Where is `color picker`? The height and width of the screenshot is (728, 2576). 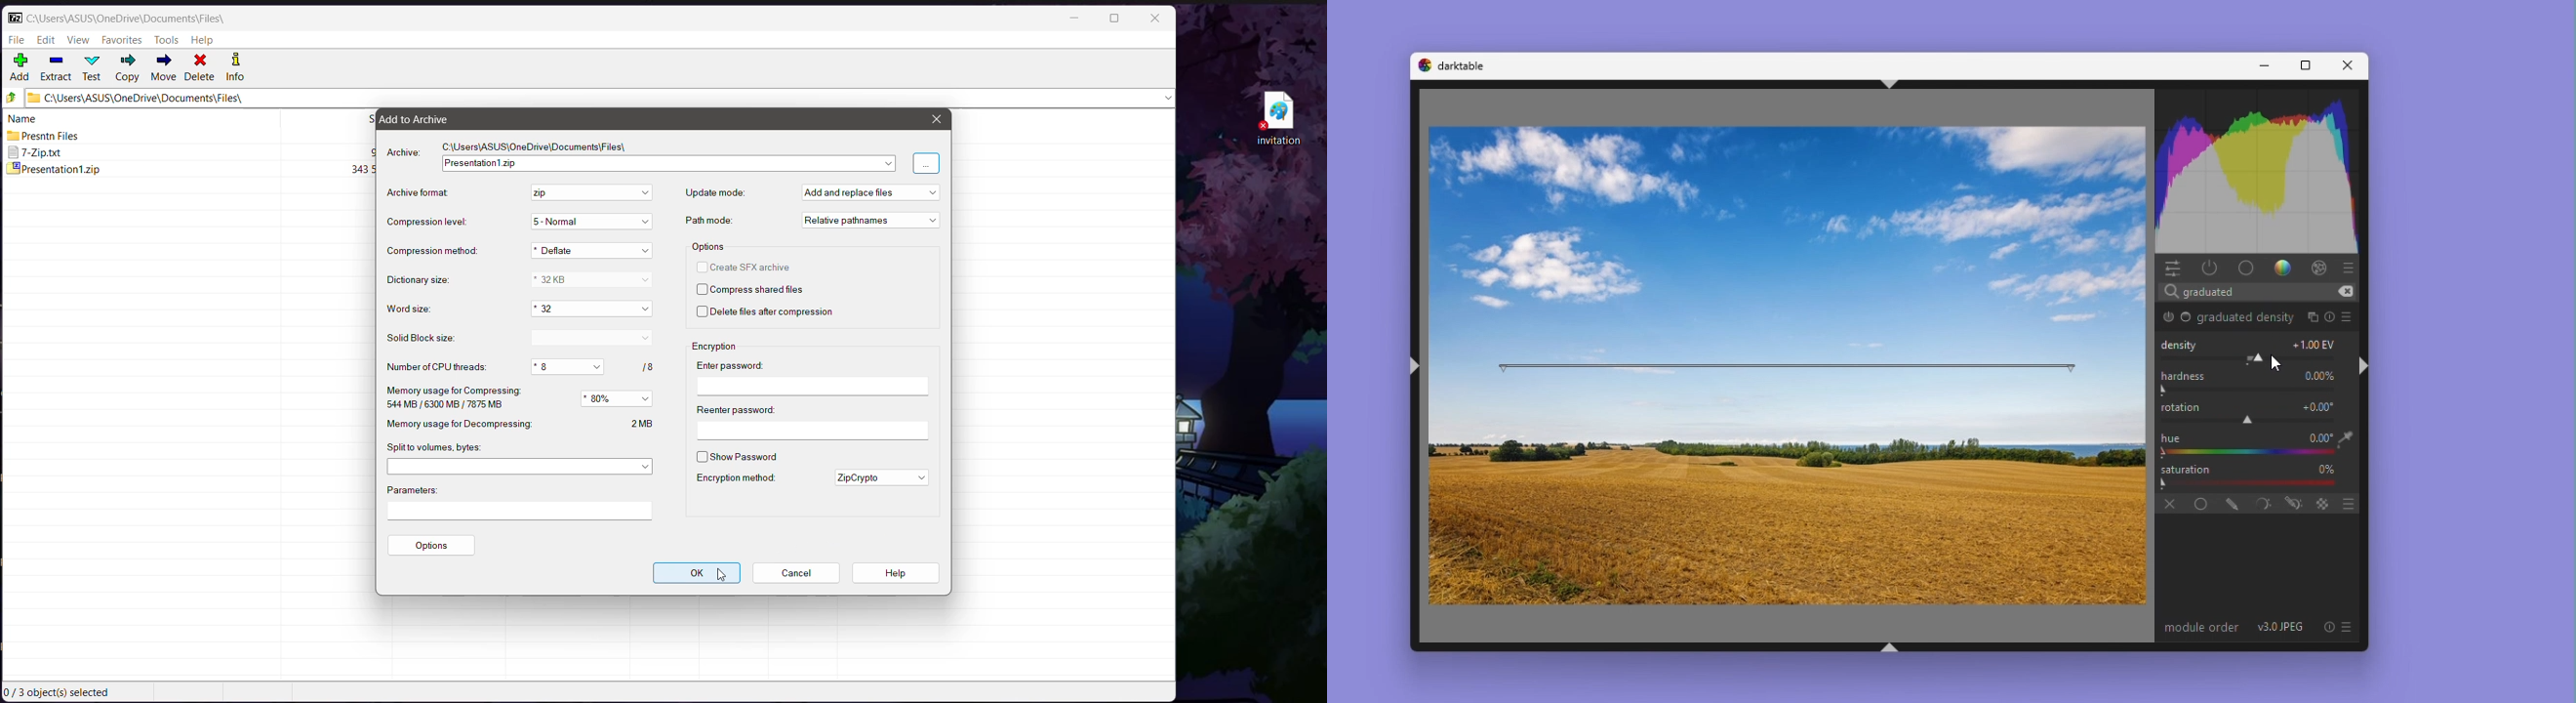 color picker is located at coordinates (2242, 453).